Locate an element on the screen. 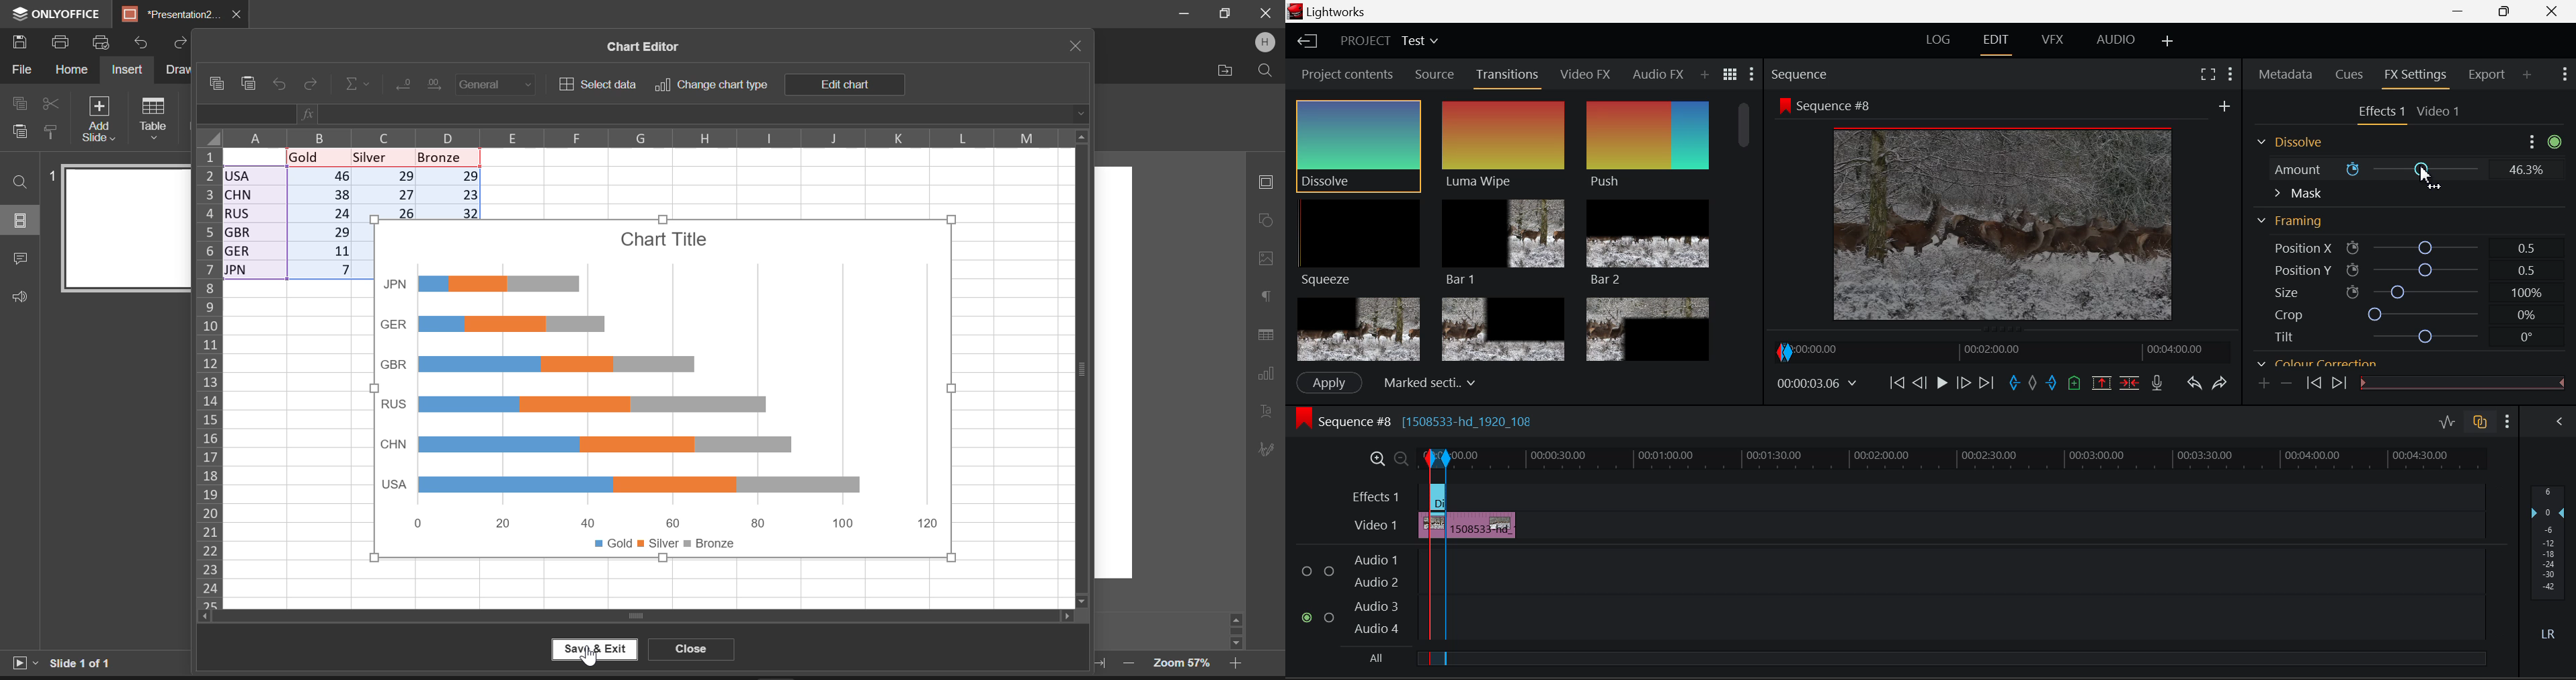 The height and width of the screenshot is (700, 2576). ONLYOFFICE is located at coordinates (54, 15).